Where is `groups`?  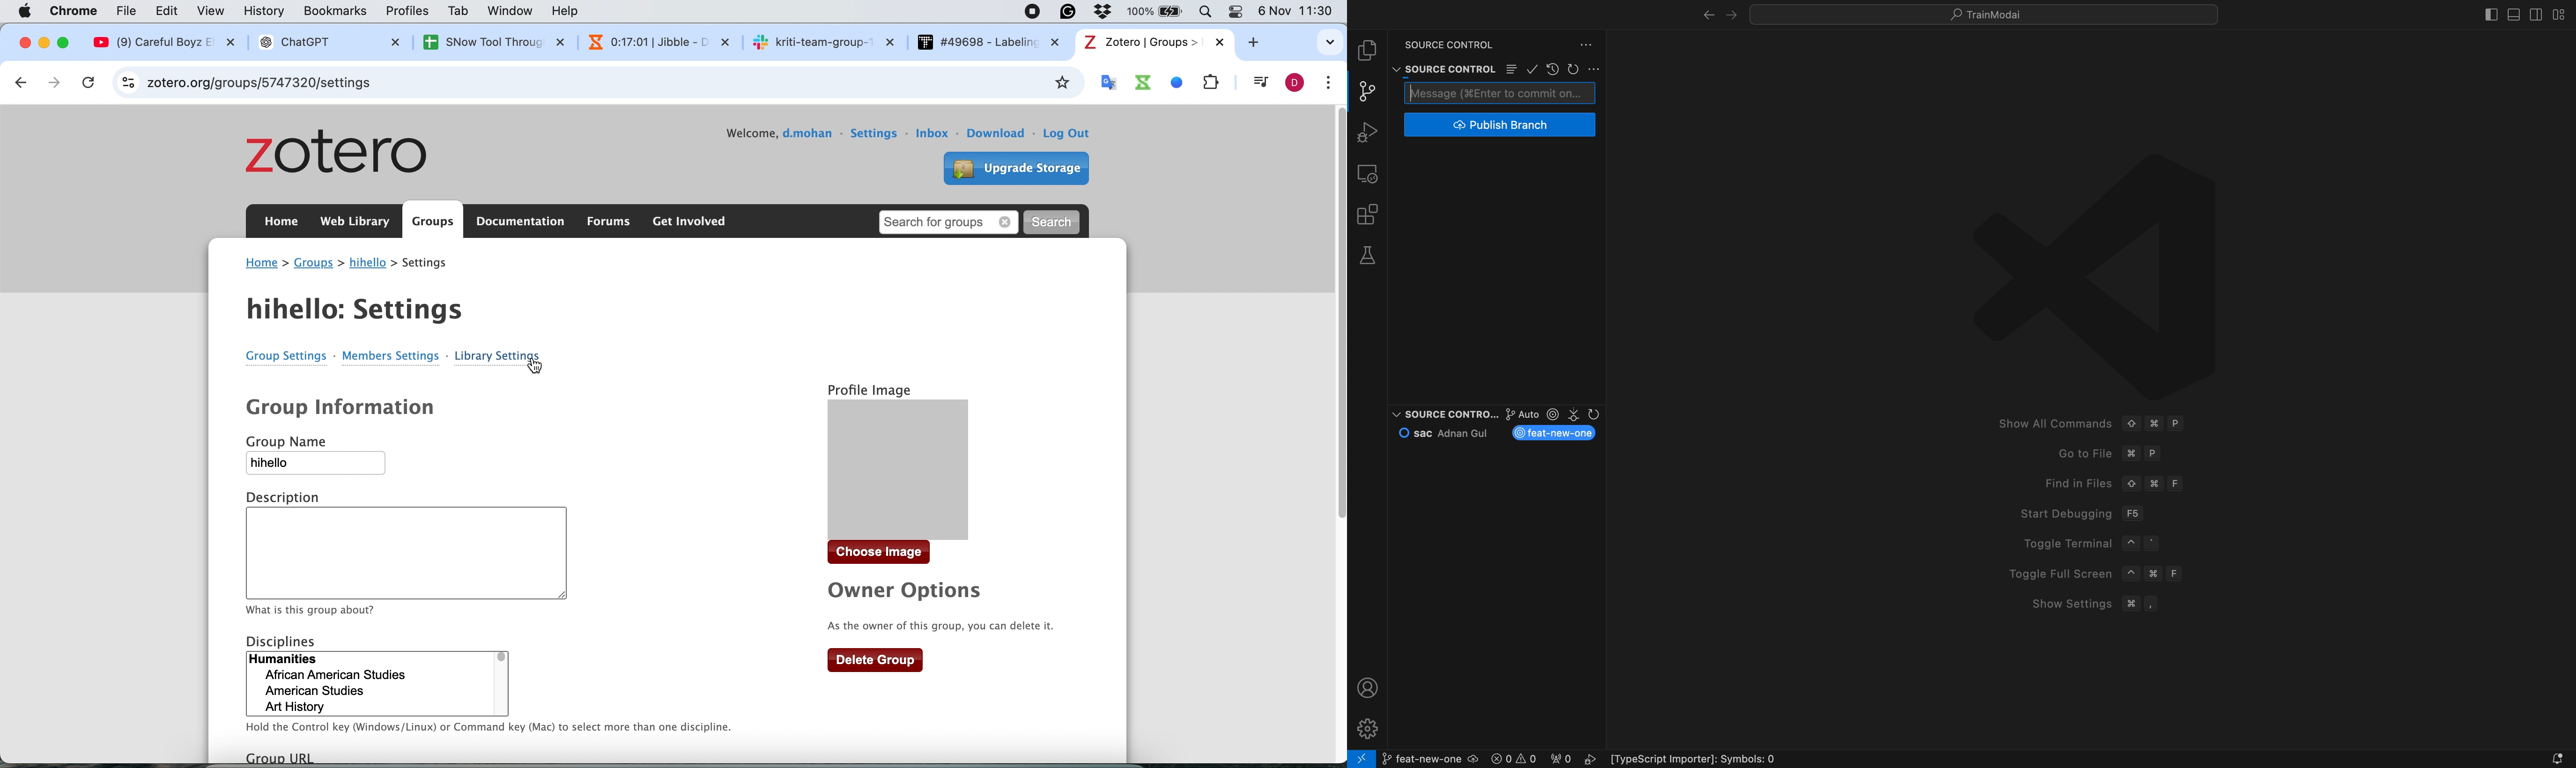
groups is located at coordinates (314, 264).